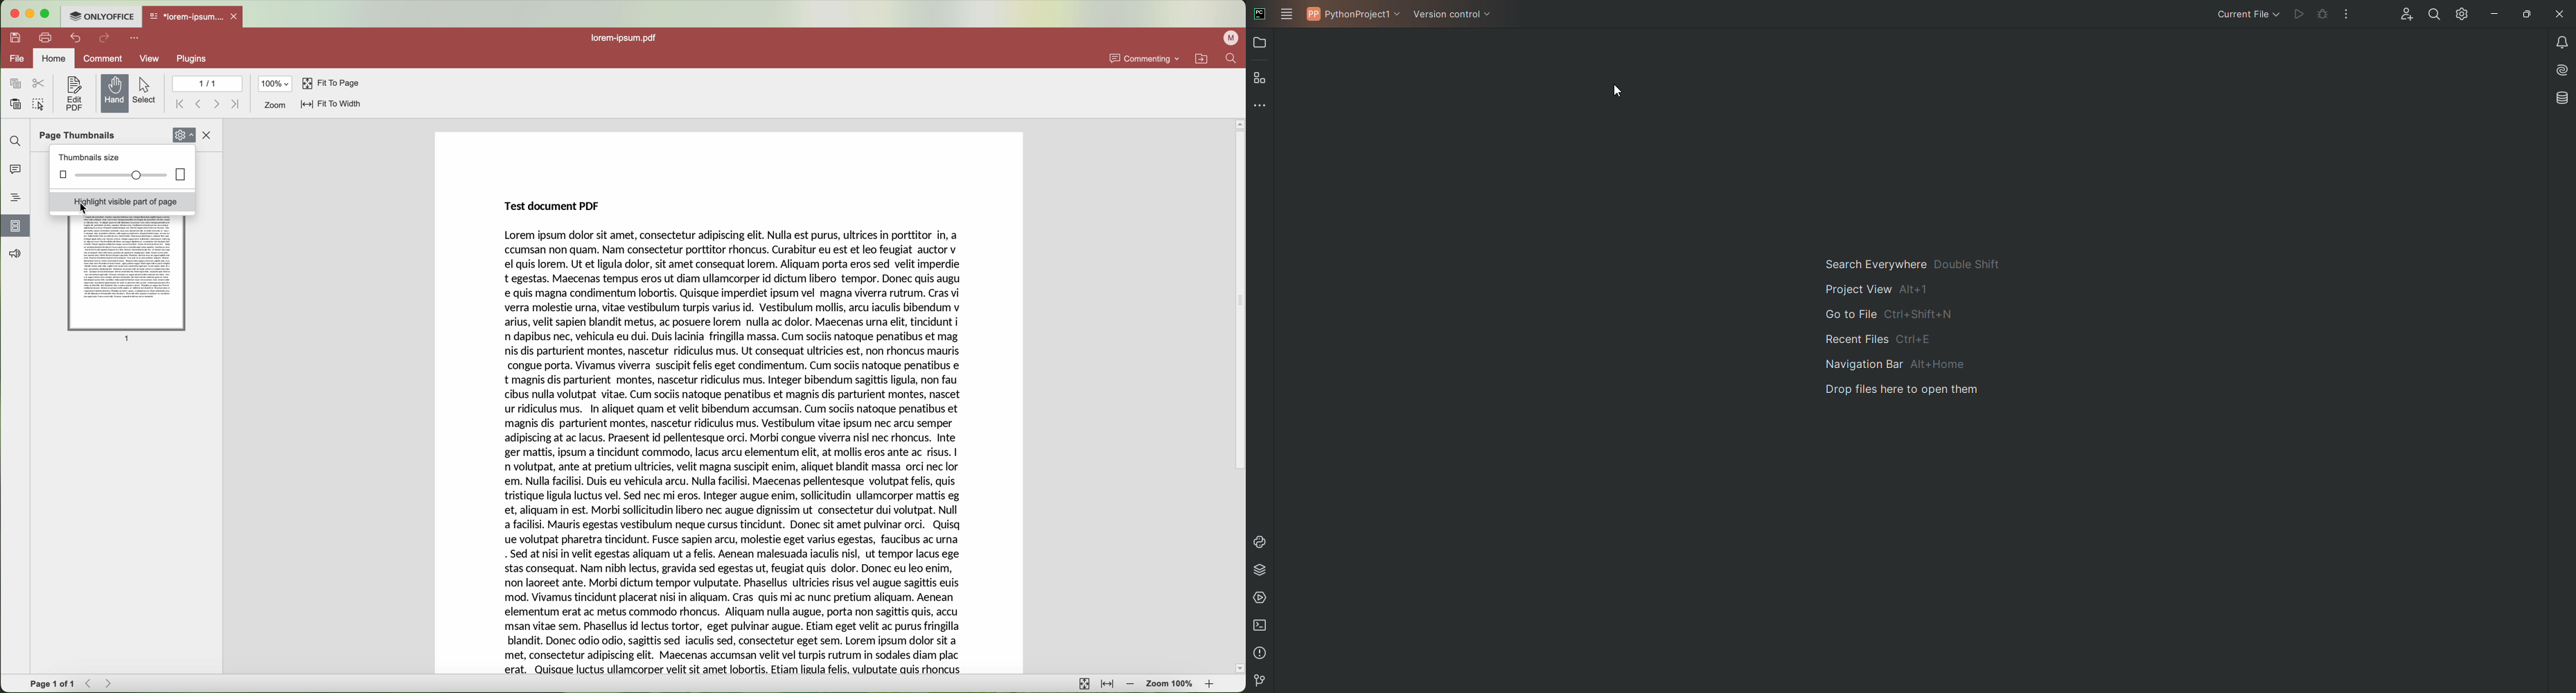 The height and width of the screenshot is (700, 2576). I want to click on Find, so click(2430, 15).